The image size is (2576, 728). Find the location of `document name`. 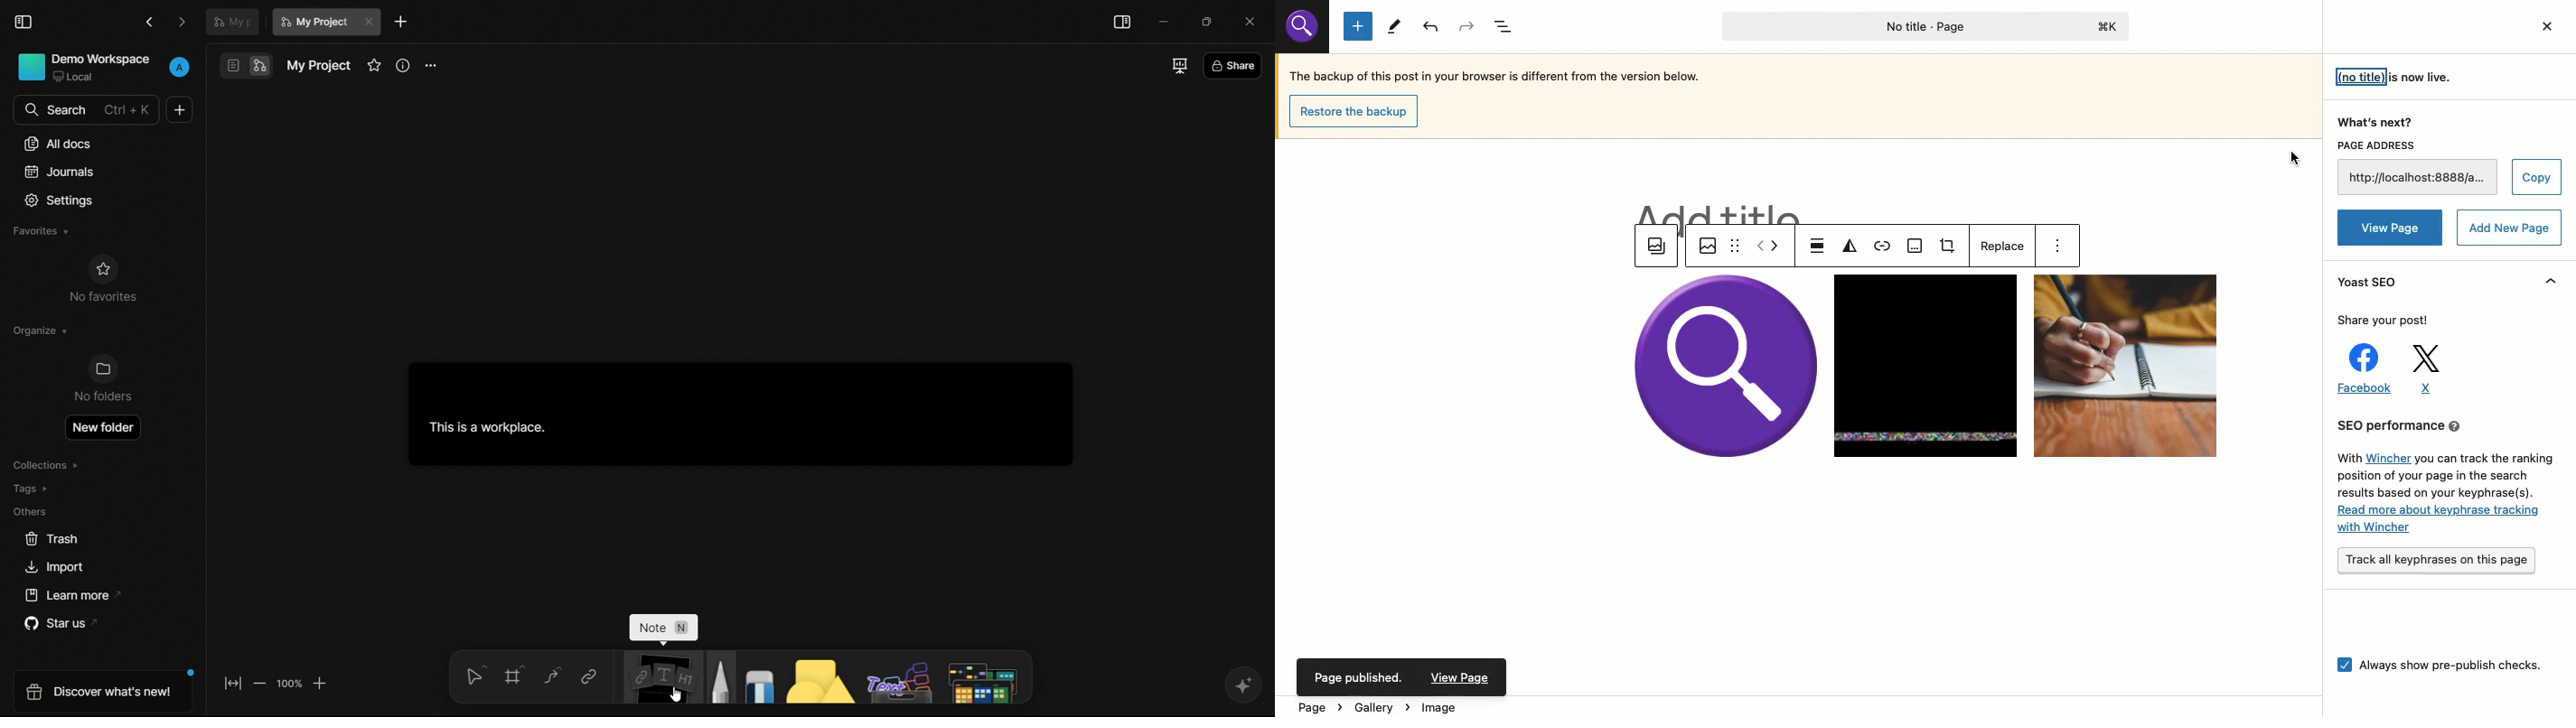

document name is located at coordinates (318, 63).